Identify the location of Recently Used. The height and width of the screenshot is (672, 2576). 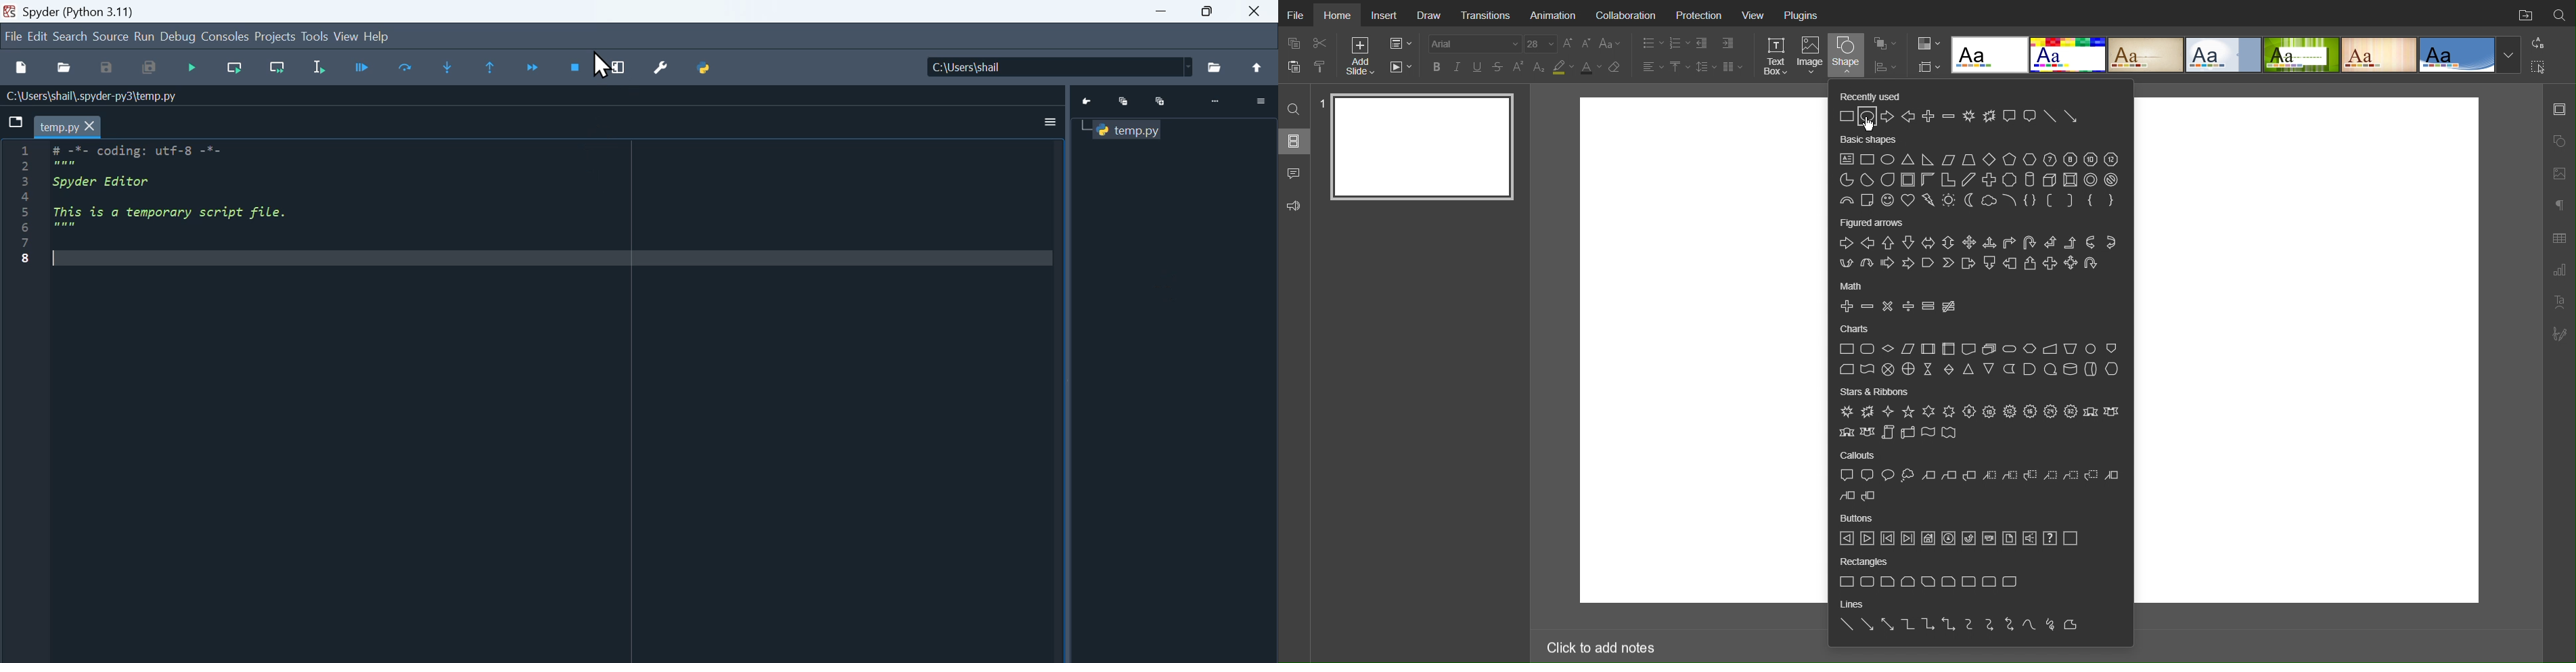
(1964, 112).